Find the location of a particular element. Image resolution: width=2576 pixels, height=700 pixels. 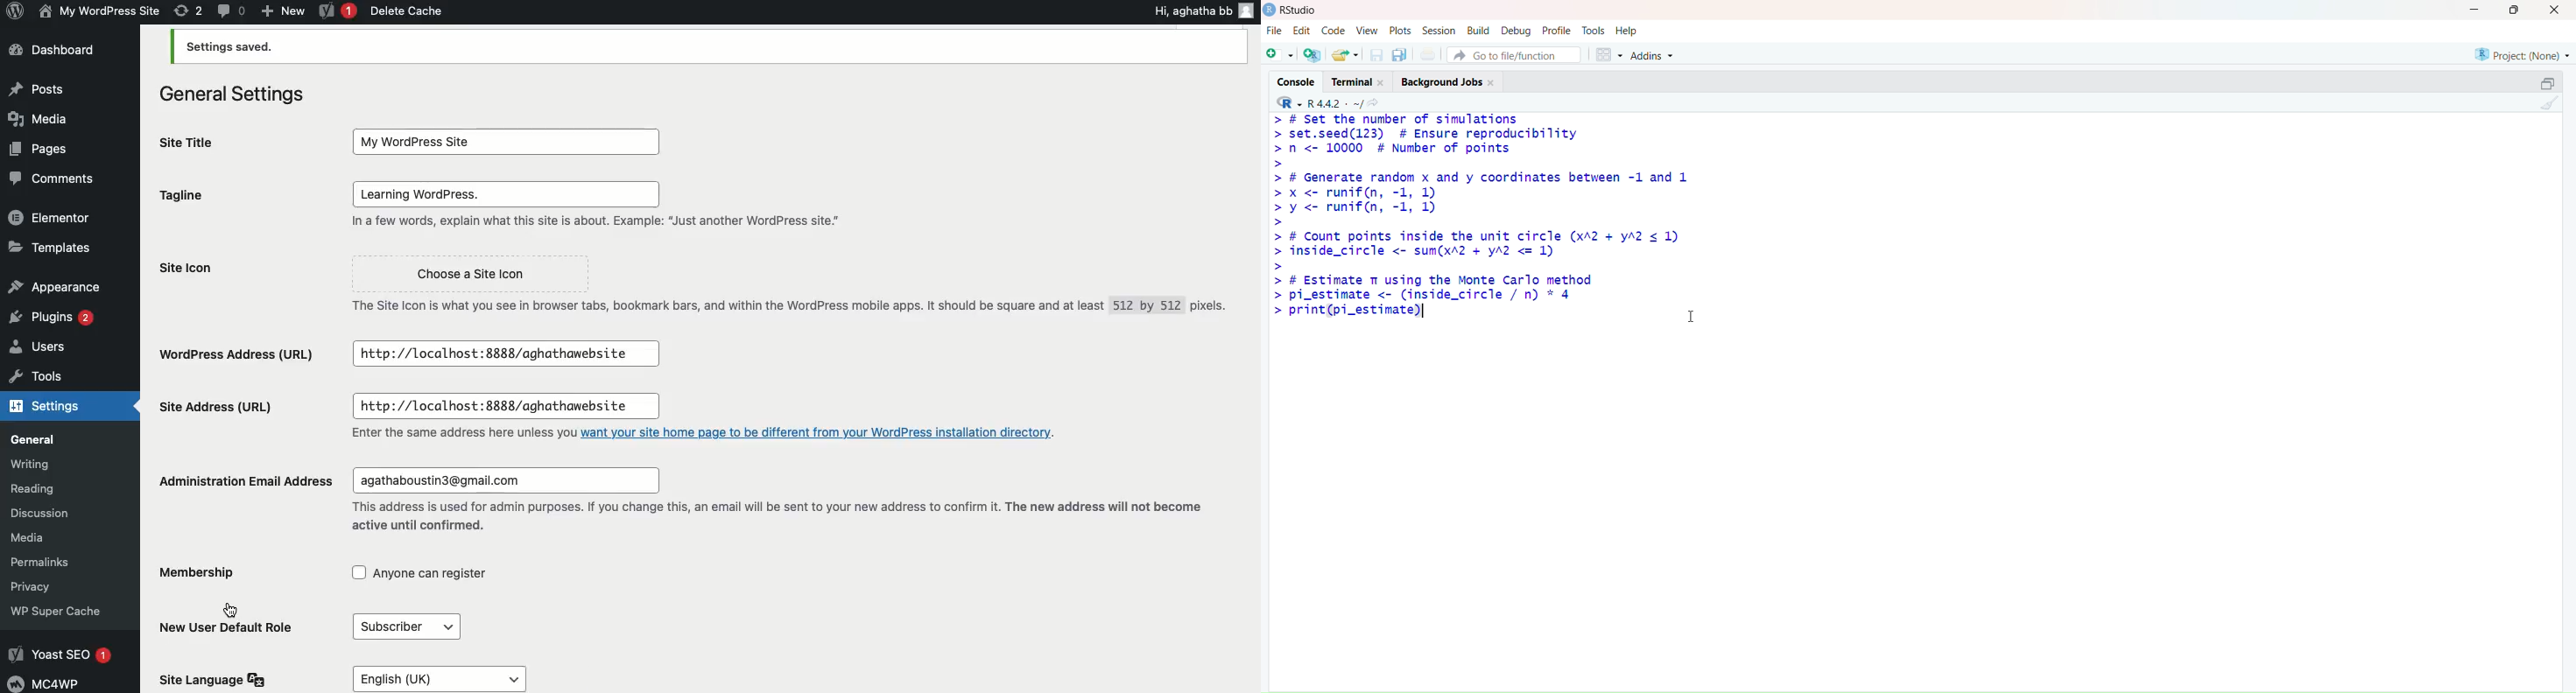

Media is located at coordinates (45, 118).